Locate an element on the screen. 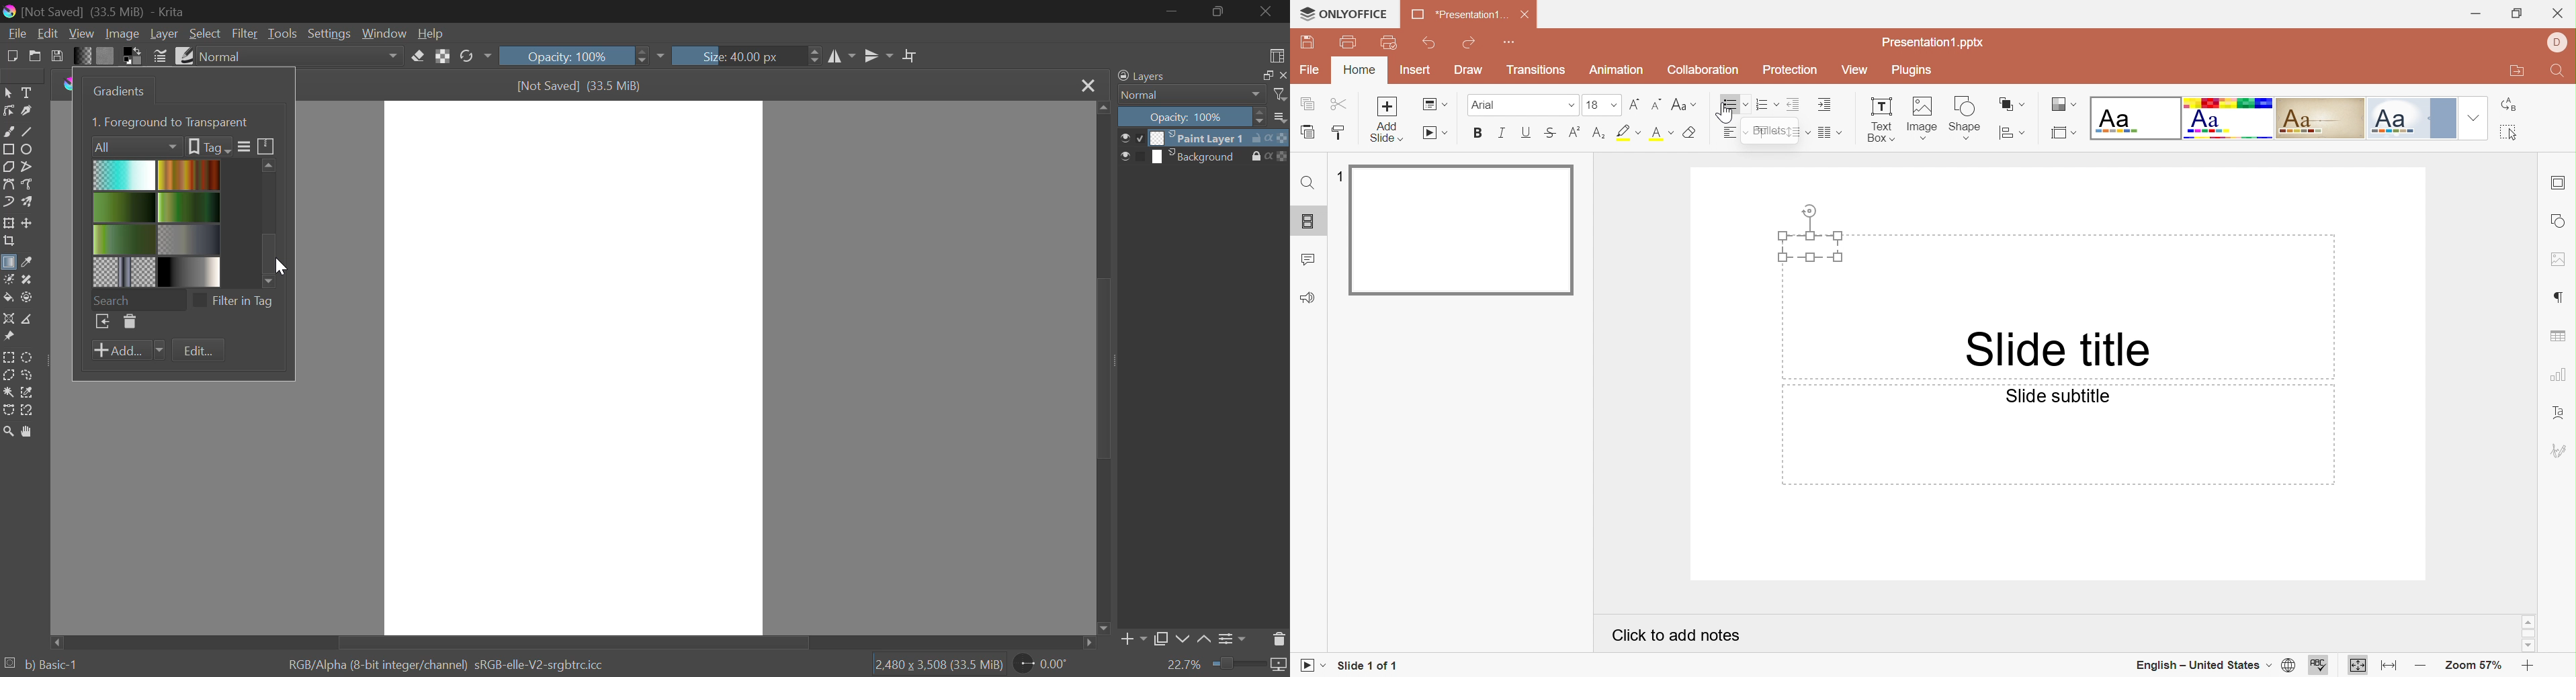  22.7% is located at coordinates (1226, 666).